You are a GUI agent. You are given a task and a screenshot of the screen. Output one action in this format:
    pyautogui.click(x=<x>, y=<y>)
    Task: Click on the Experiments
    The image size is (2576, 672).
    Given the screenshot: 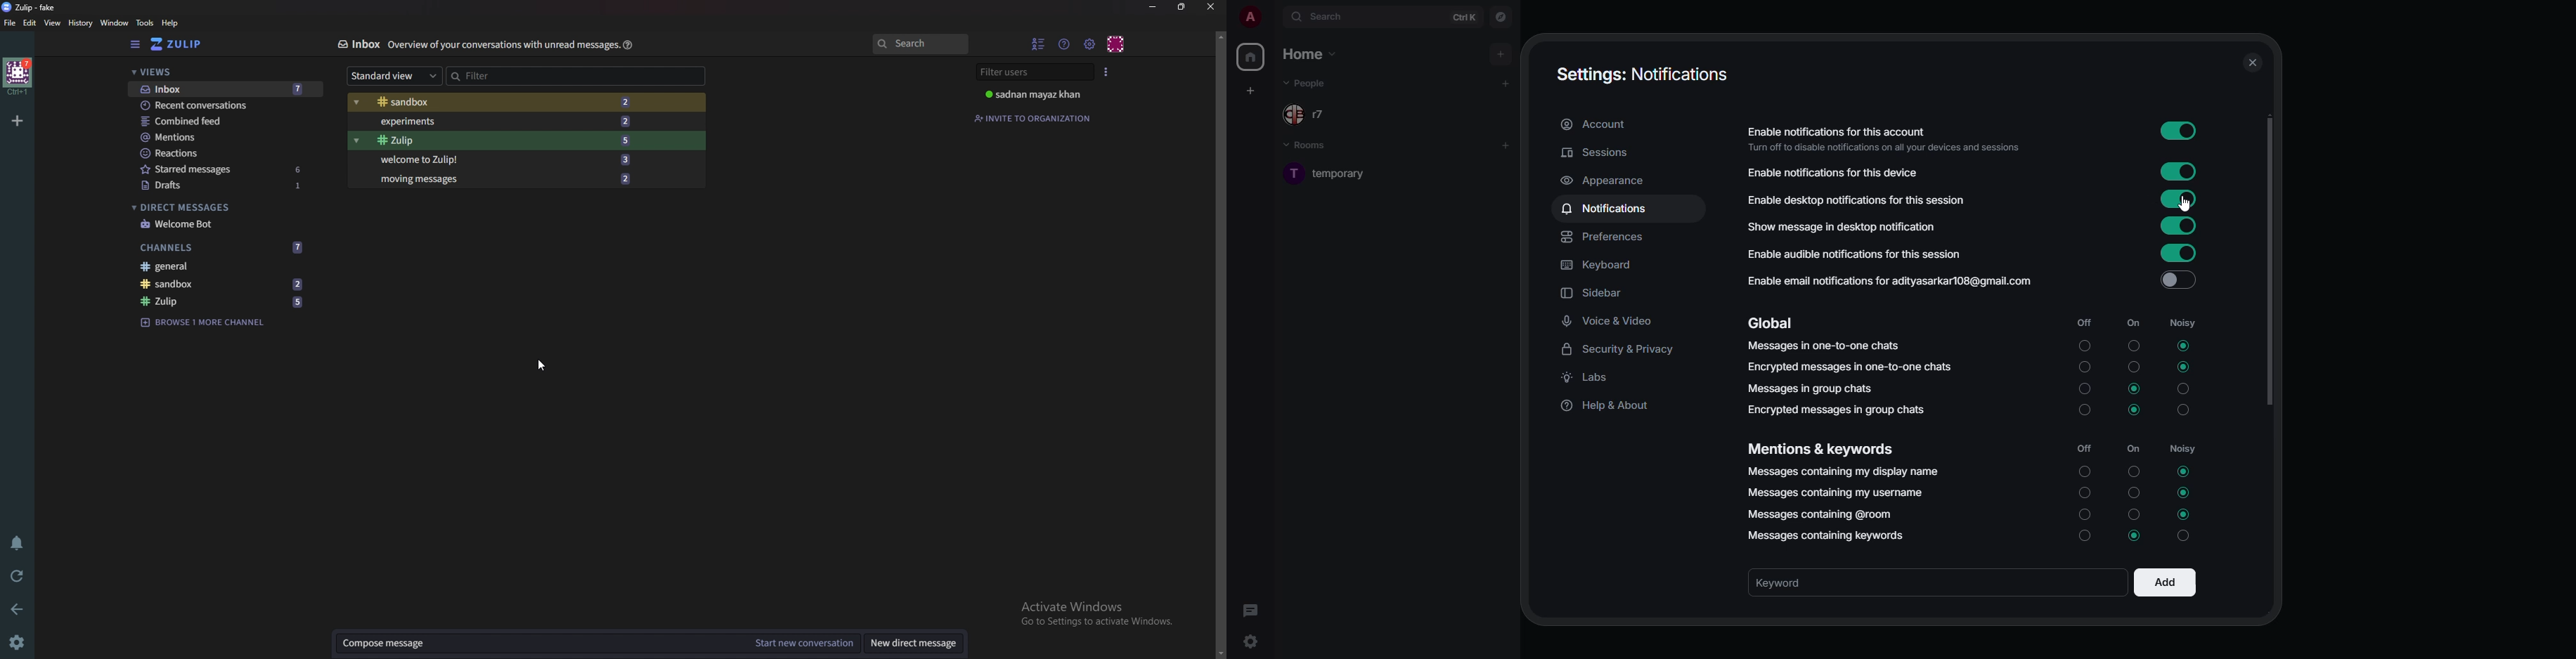 What is the action you would take?
    pyautogui.click(x=501, y=121)
    